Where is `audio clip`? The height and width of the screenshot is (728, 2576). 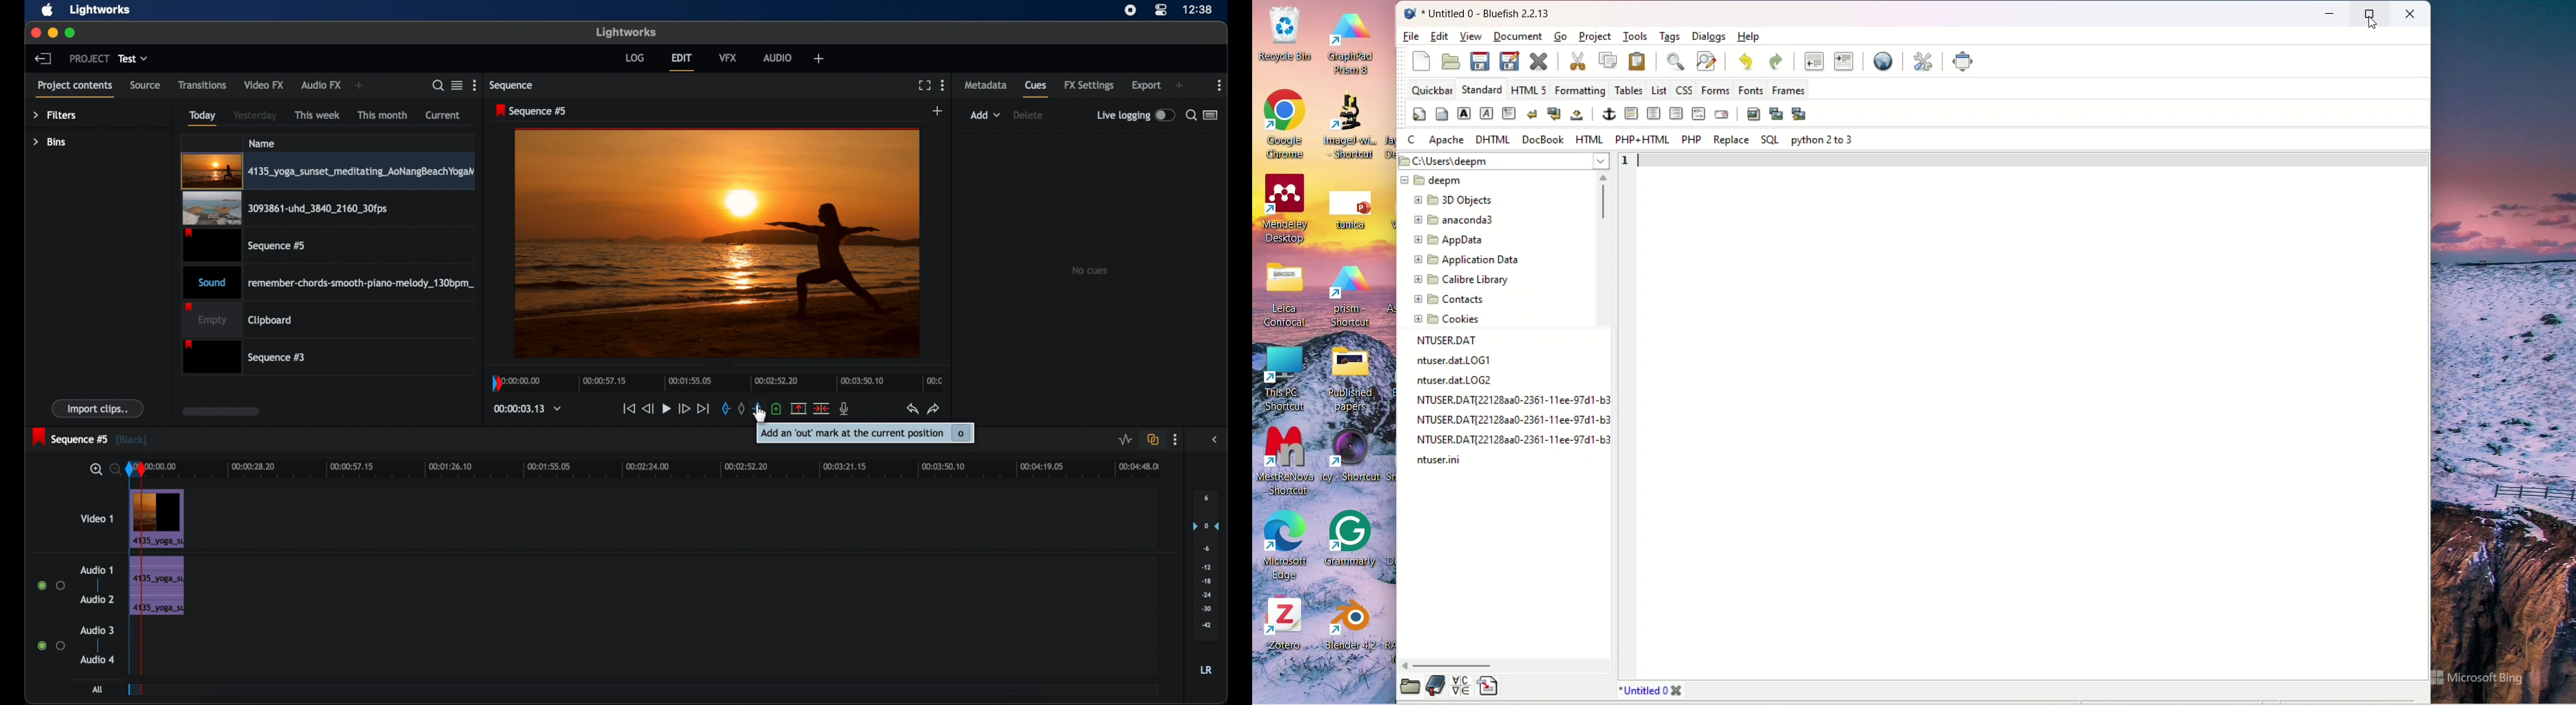 audio clip is located at coordinates (158, 604).